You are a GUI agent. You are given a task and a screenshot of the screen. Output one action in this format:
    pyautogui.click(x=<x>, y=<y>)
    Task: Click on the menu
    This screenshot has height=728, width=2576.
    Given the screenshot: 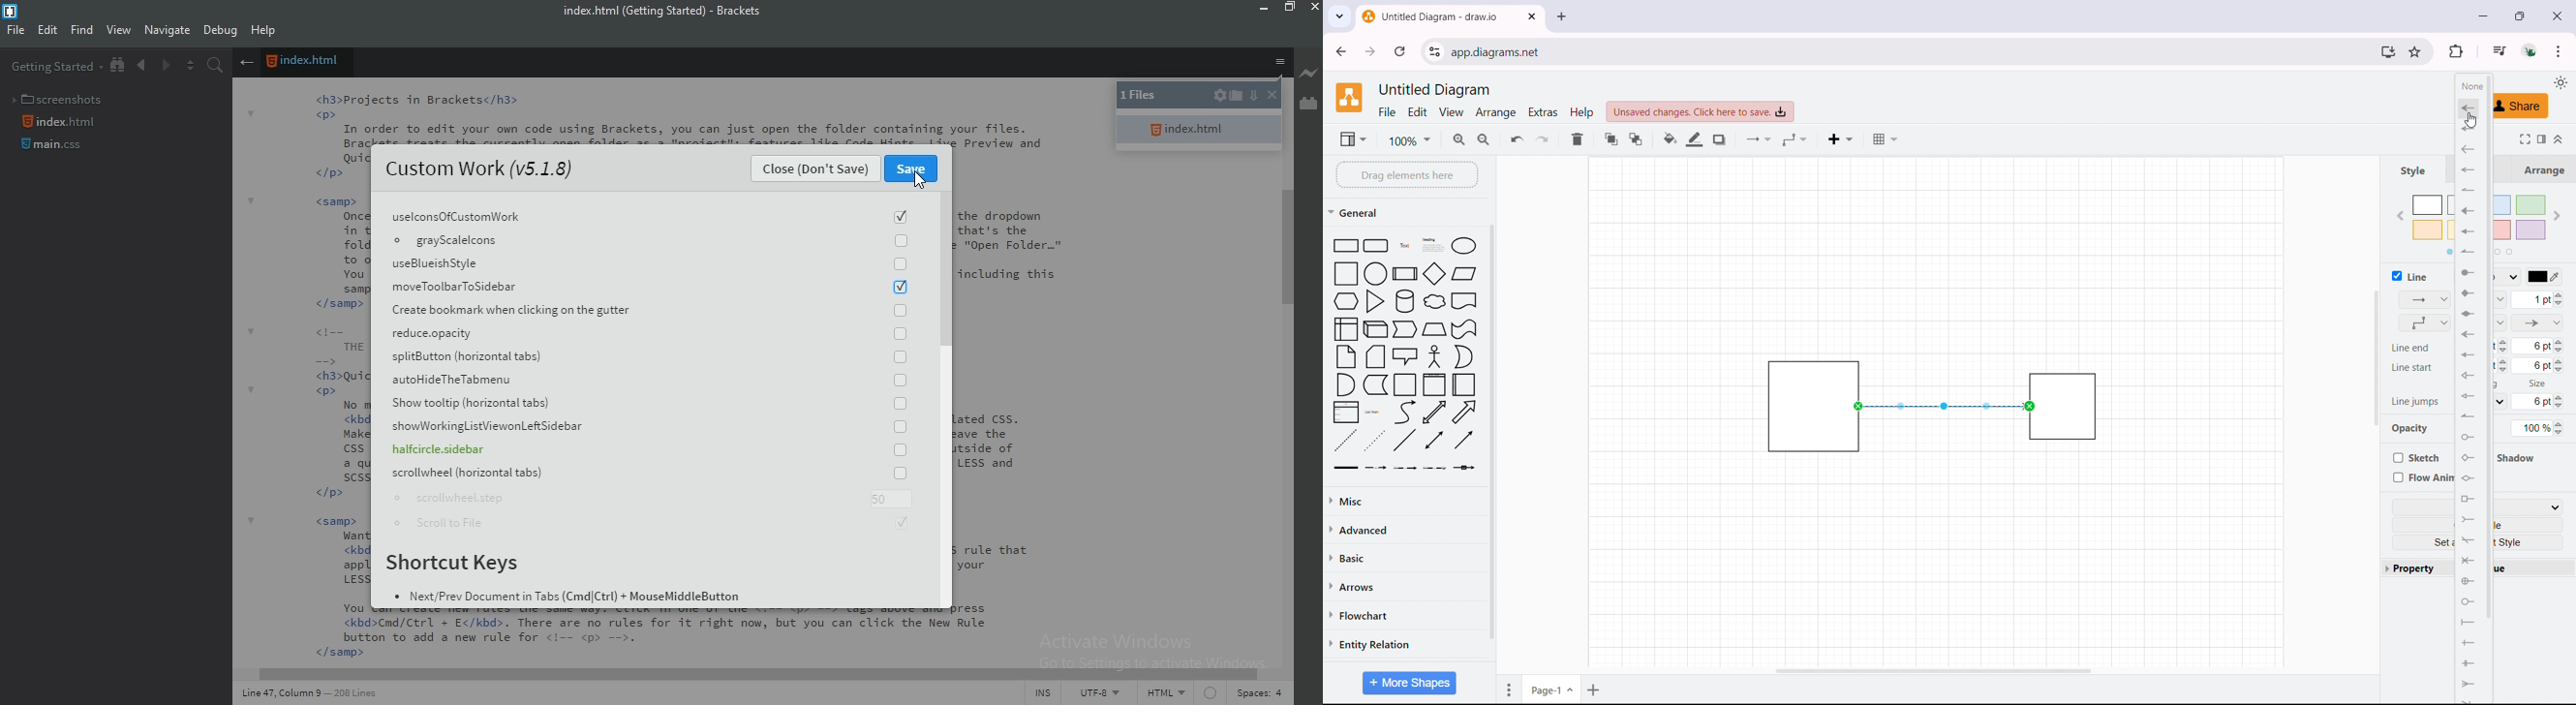 What is the action you would take?
    pyautogui.click(x=1279, y=64)
    